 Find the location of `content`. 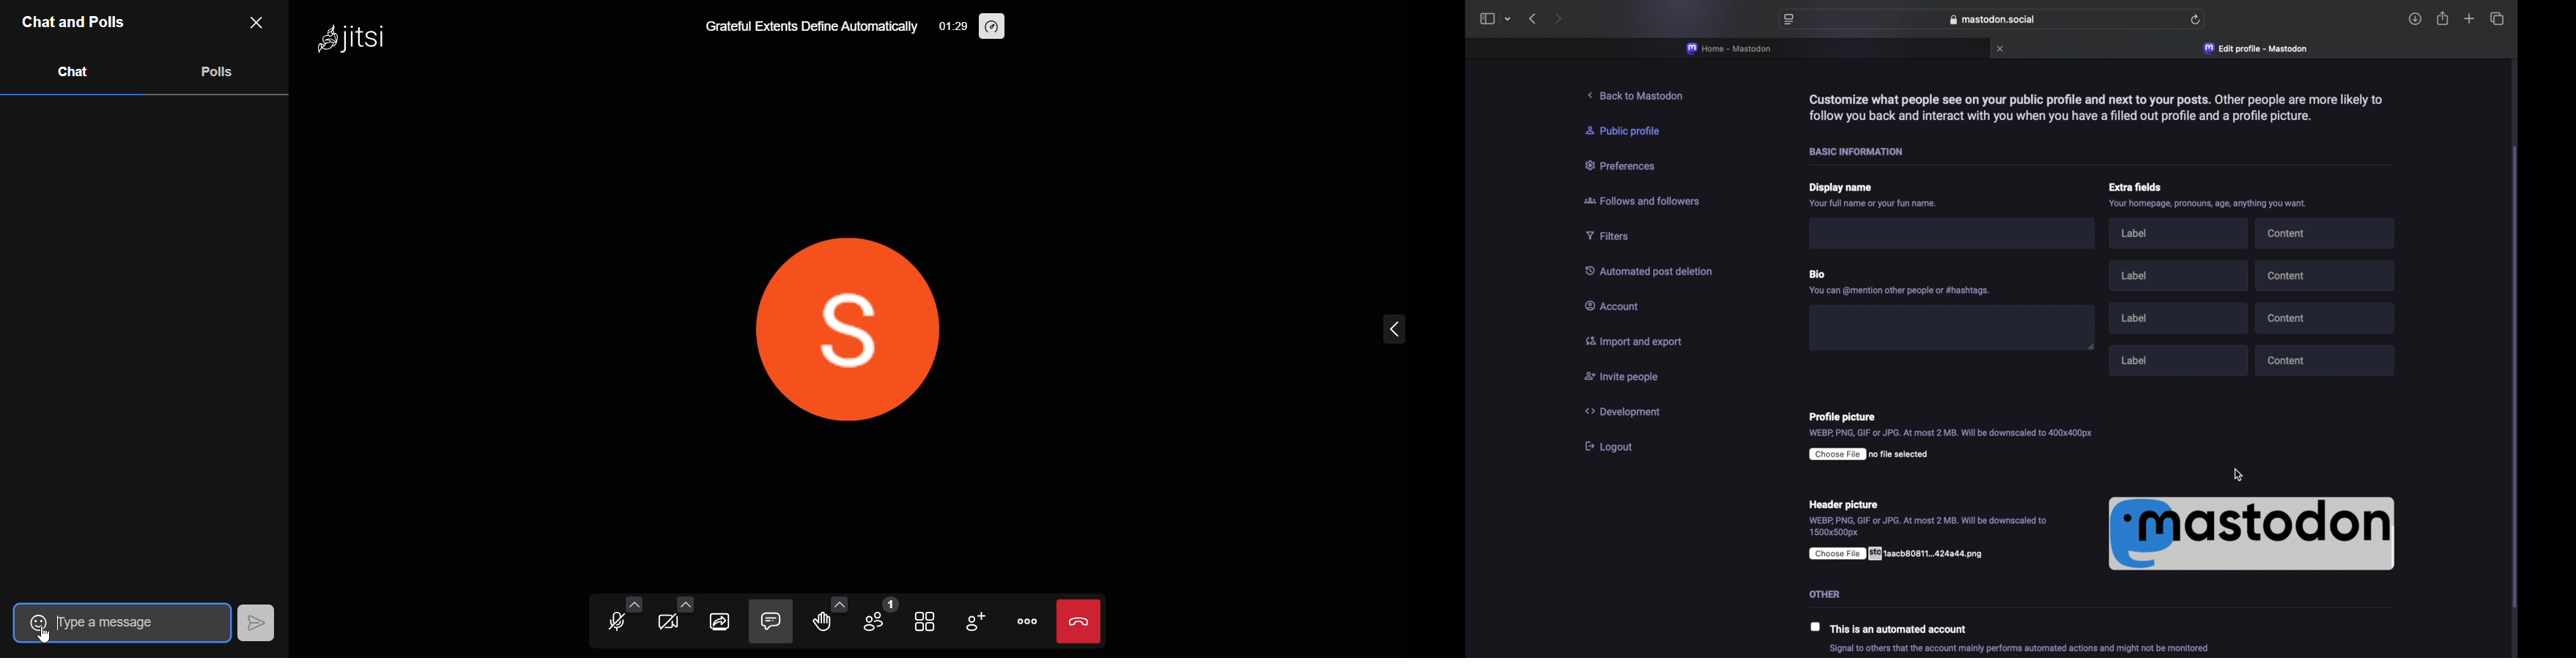

content is located at coordinates (2327, 275).